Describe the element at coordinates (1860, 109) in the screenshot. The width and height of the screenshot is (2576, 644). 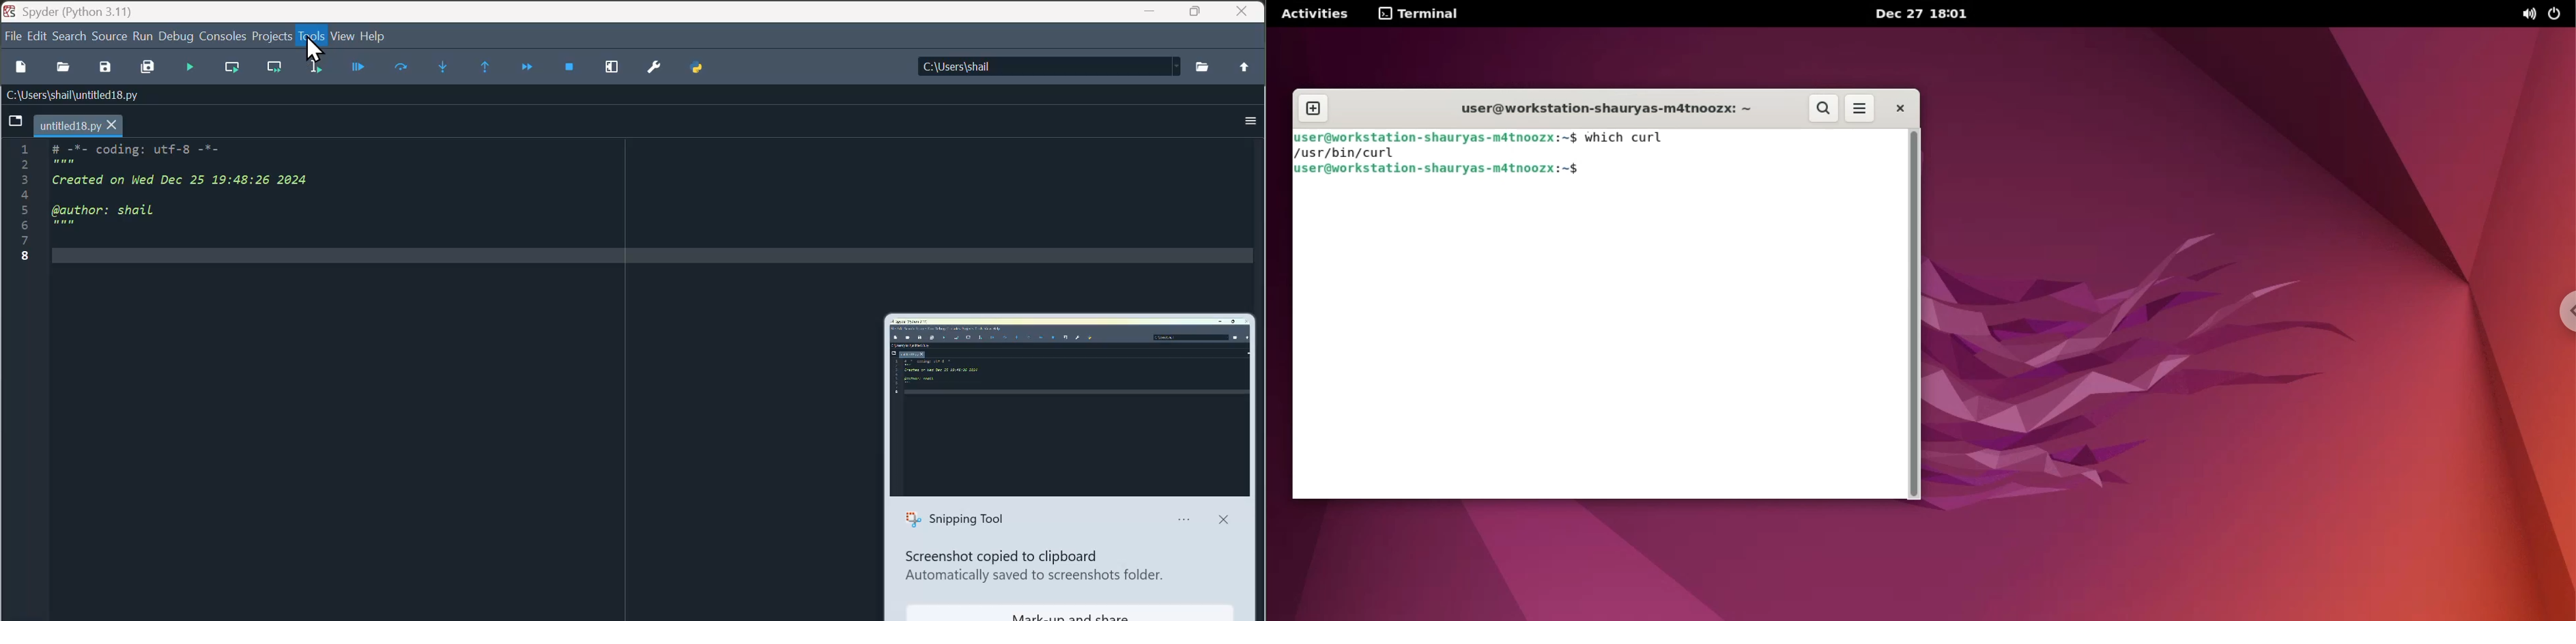
I see `menu` at that location.